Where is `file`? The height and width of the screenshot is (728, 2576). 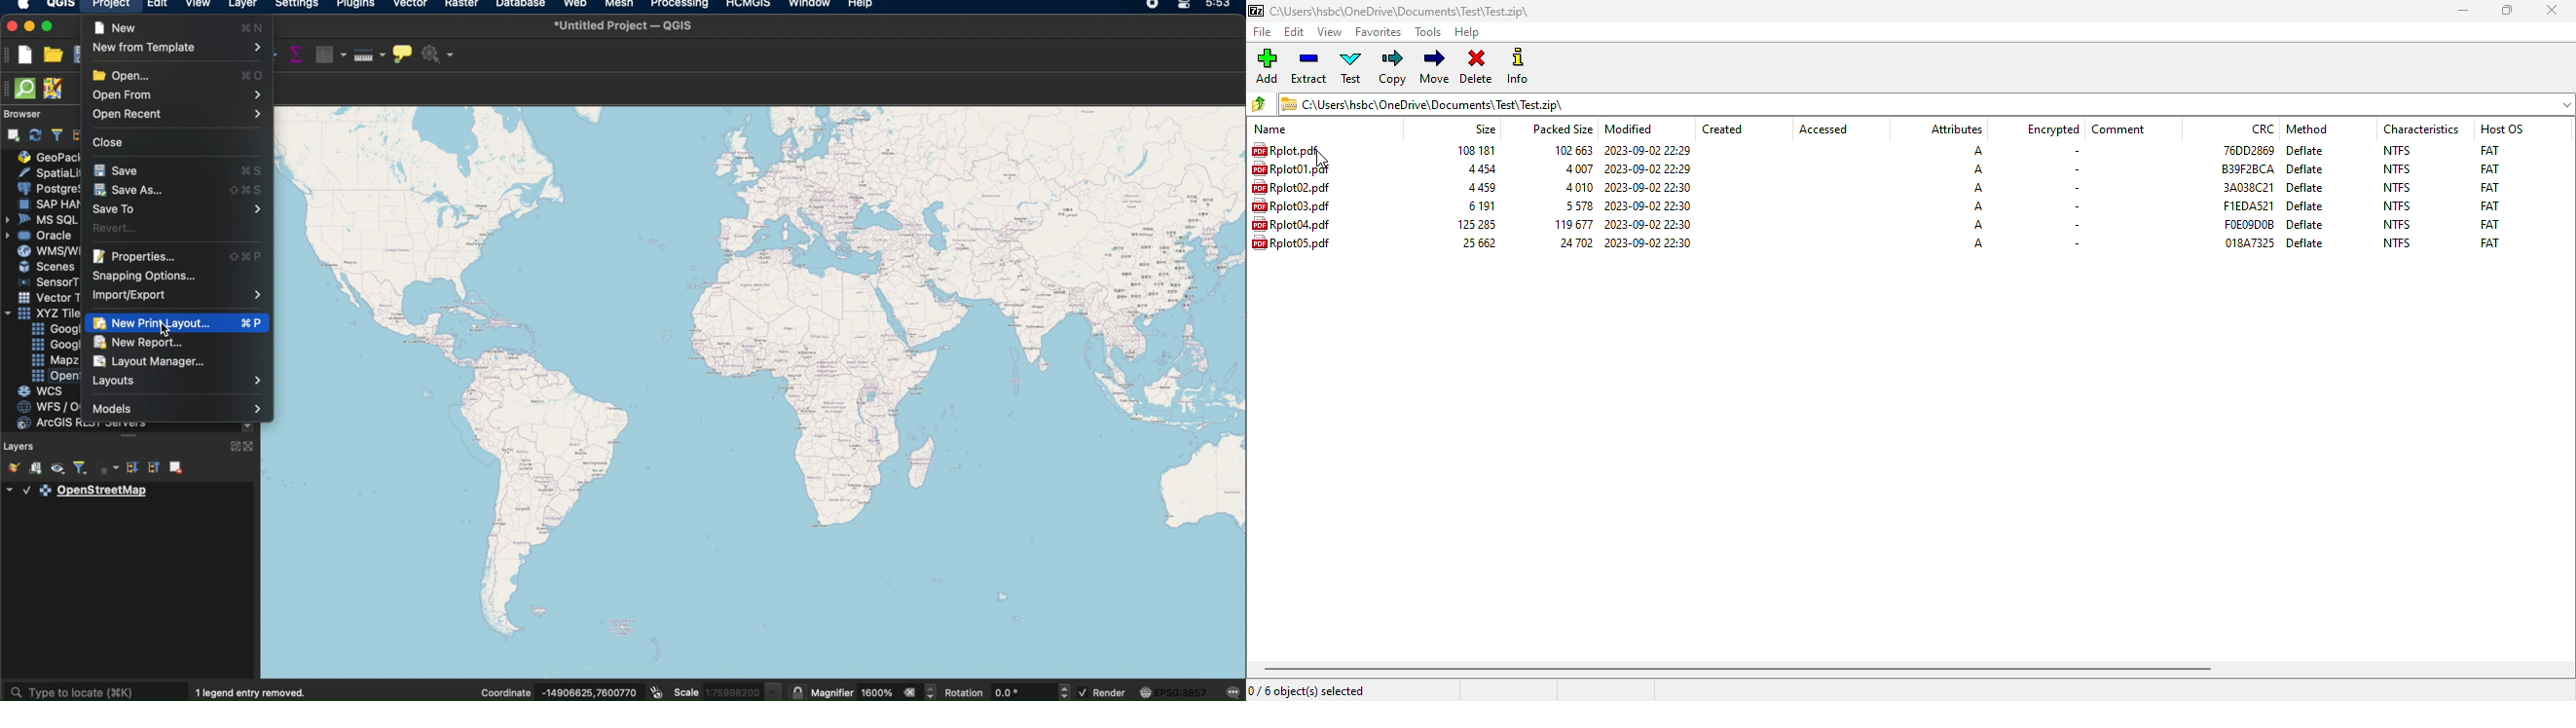
file is located at coordinates (1291, 187).